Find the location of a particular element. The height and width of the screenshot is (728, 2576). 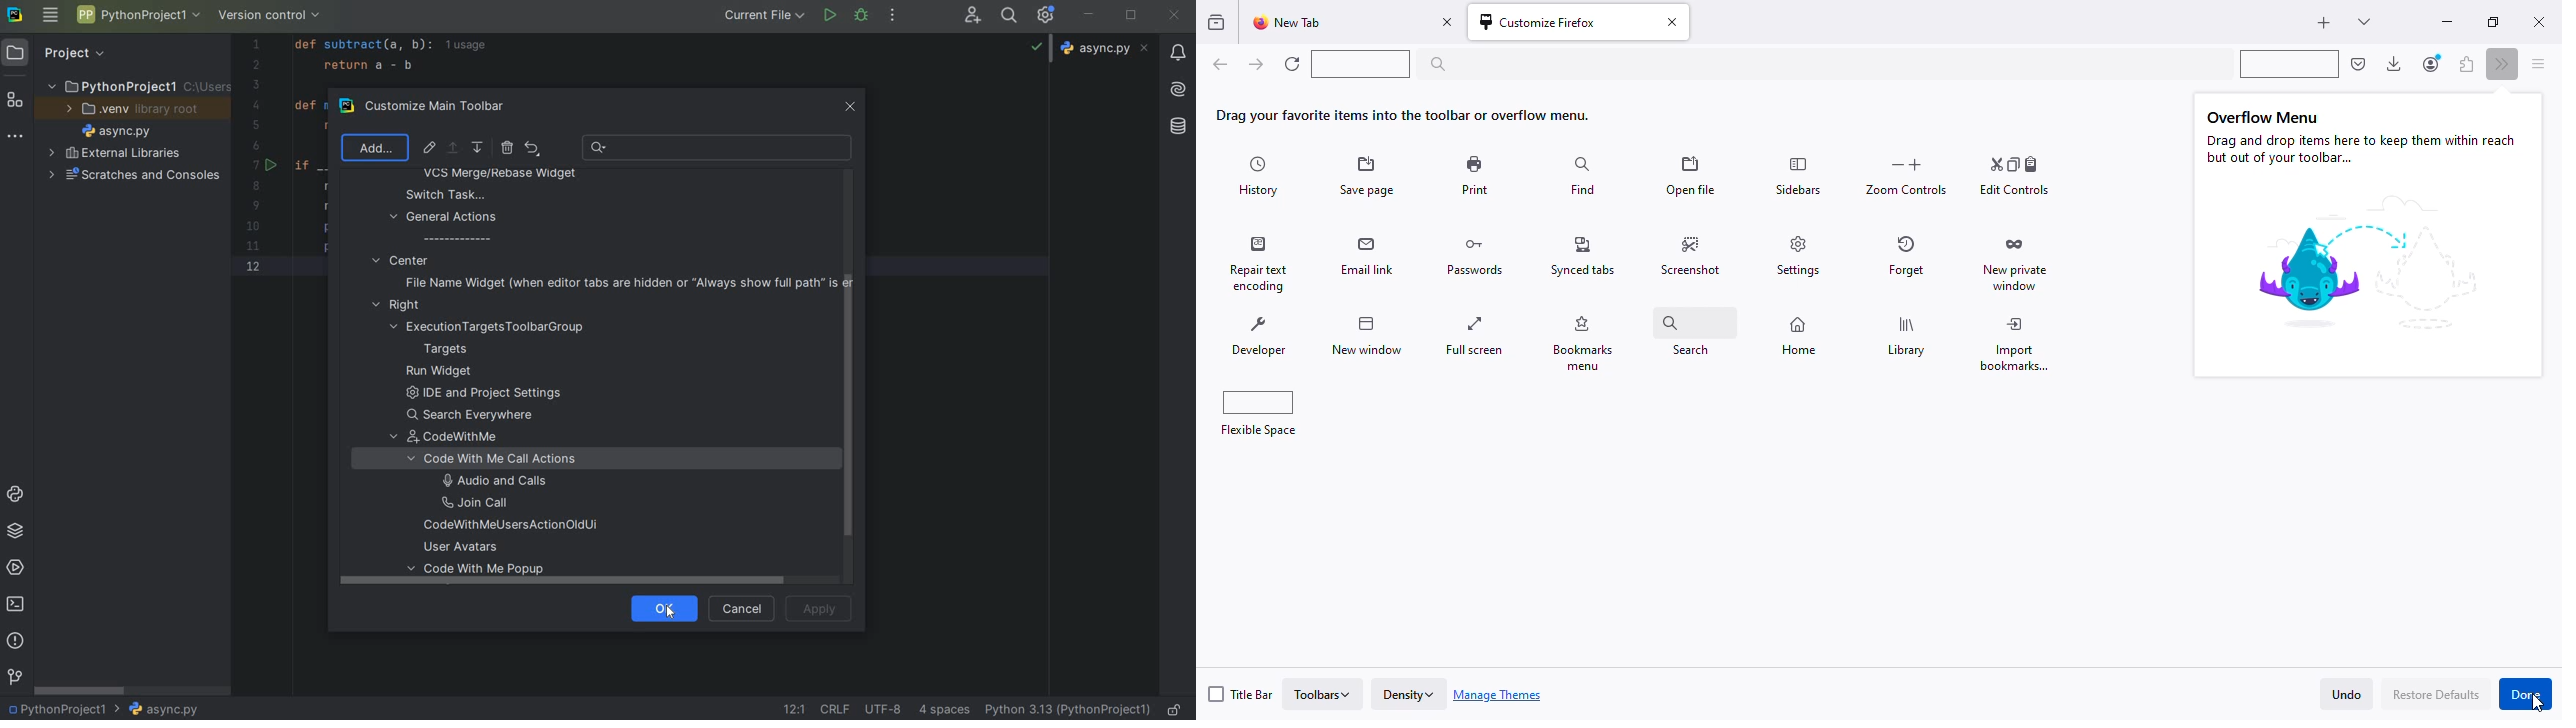

more tools is located at coordinates (2502, 64).